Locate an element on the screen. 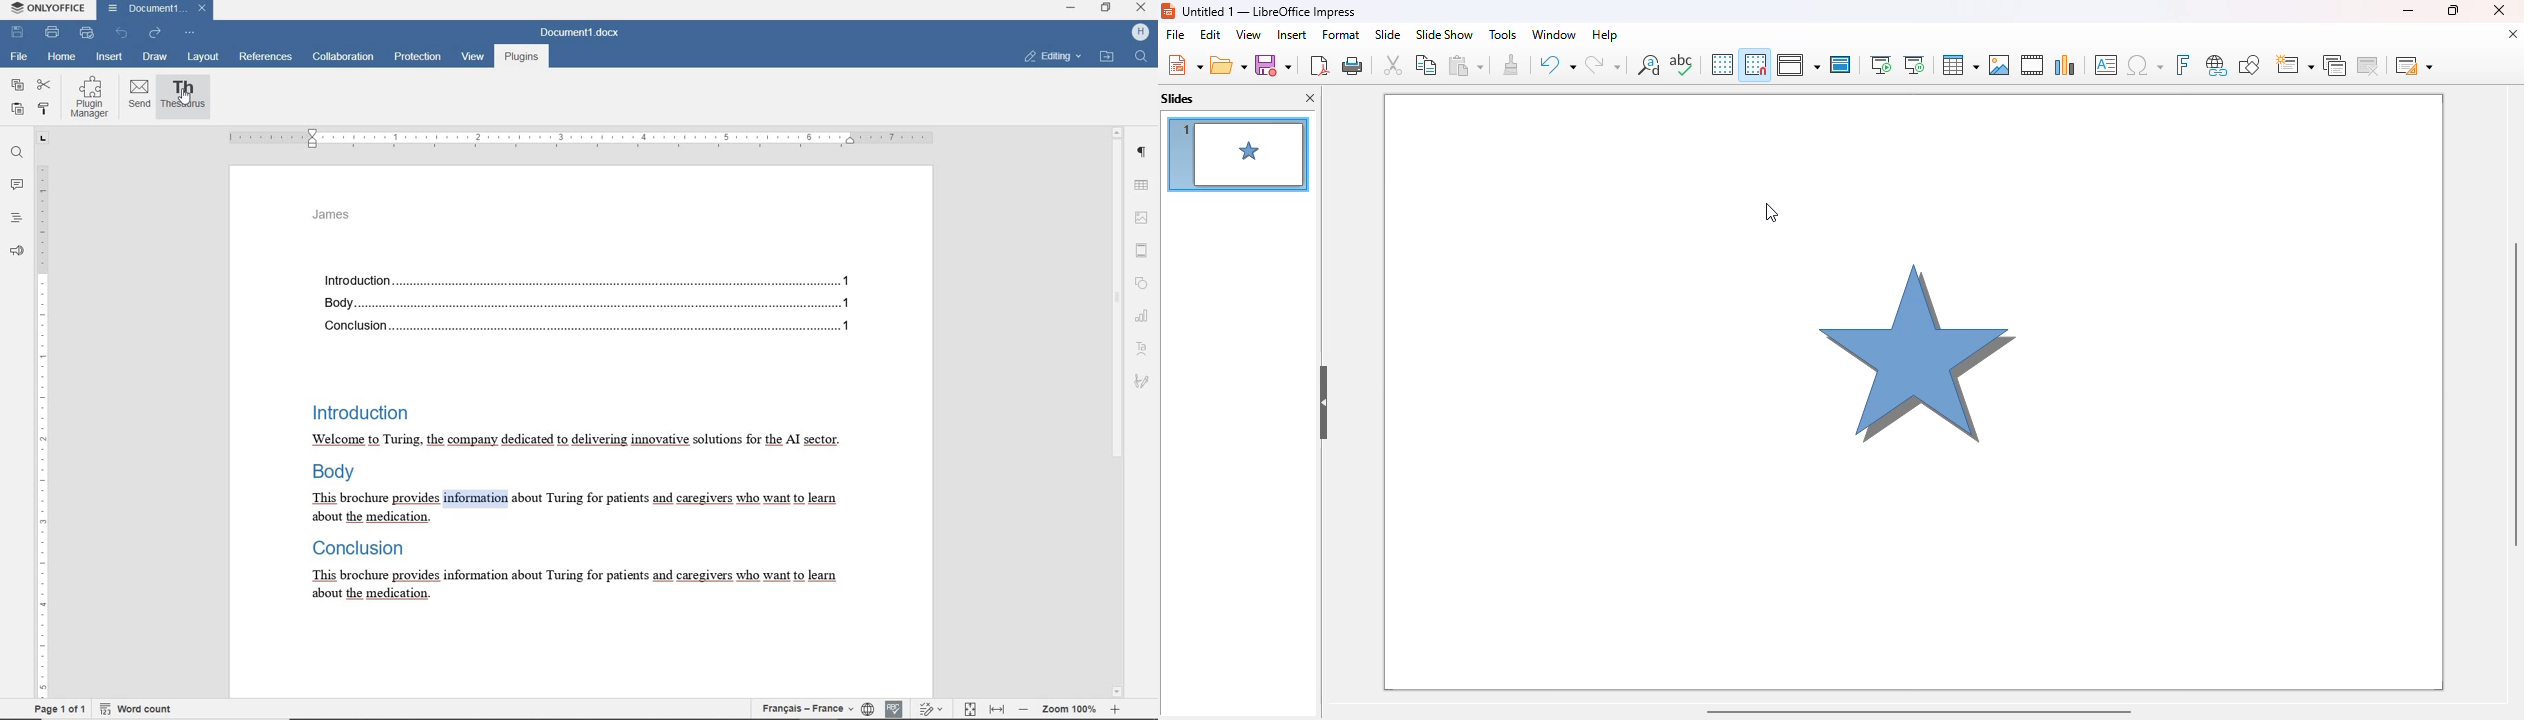 The image size is (2548, 728). logo is located at coordinates (1168, 11).